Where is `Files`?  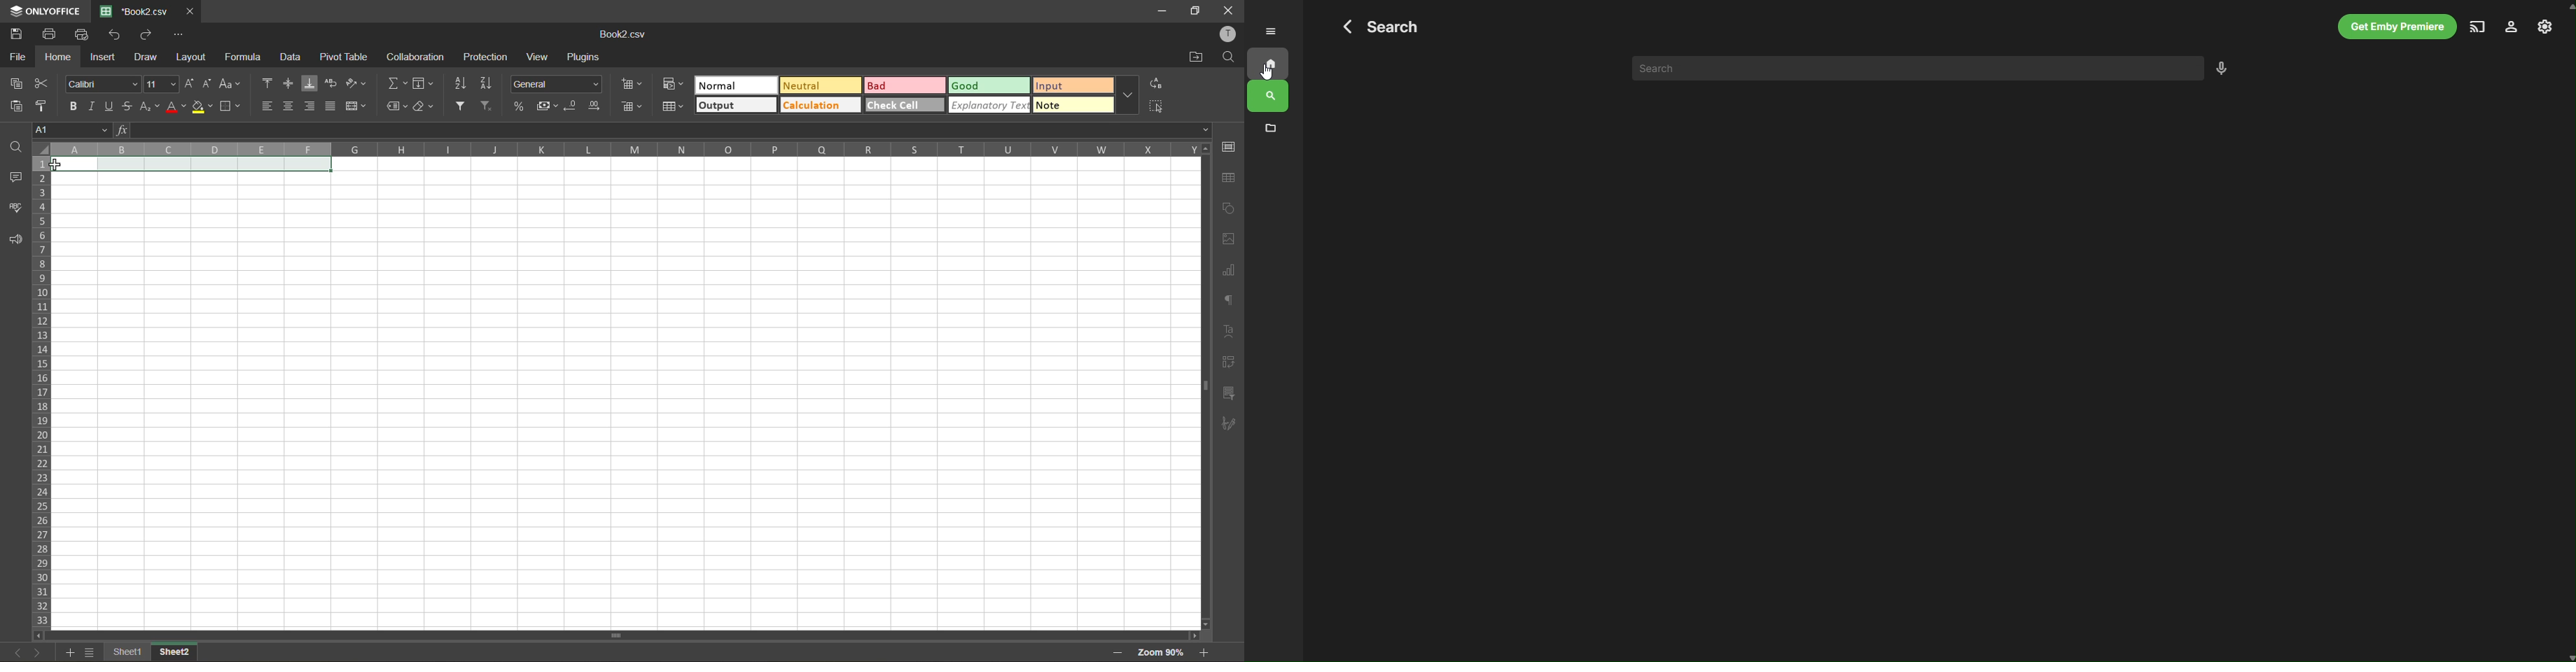
Files is located at coordinates (1271, 129).